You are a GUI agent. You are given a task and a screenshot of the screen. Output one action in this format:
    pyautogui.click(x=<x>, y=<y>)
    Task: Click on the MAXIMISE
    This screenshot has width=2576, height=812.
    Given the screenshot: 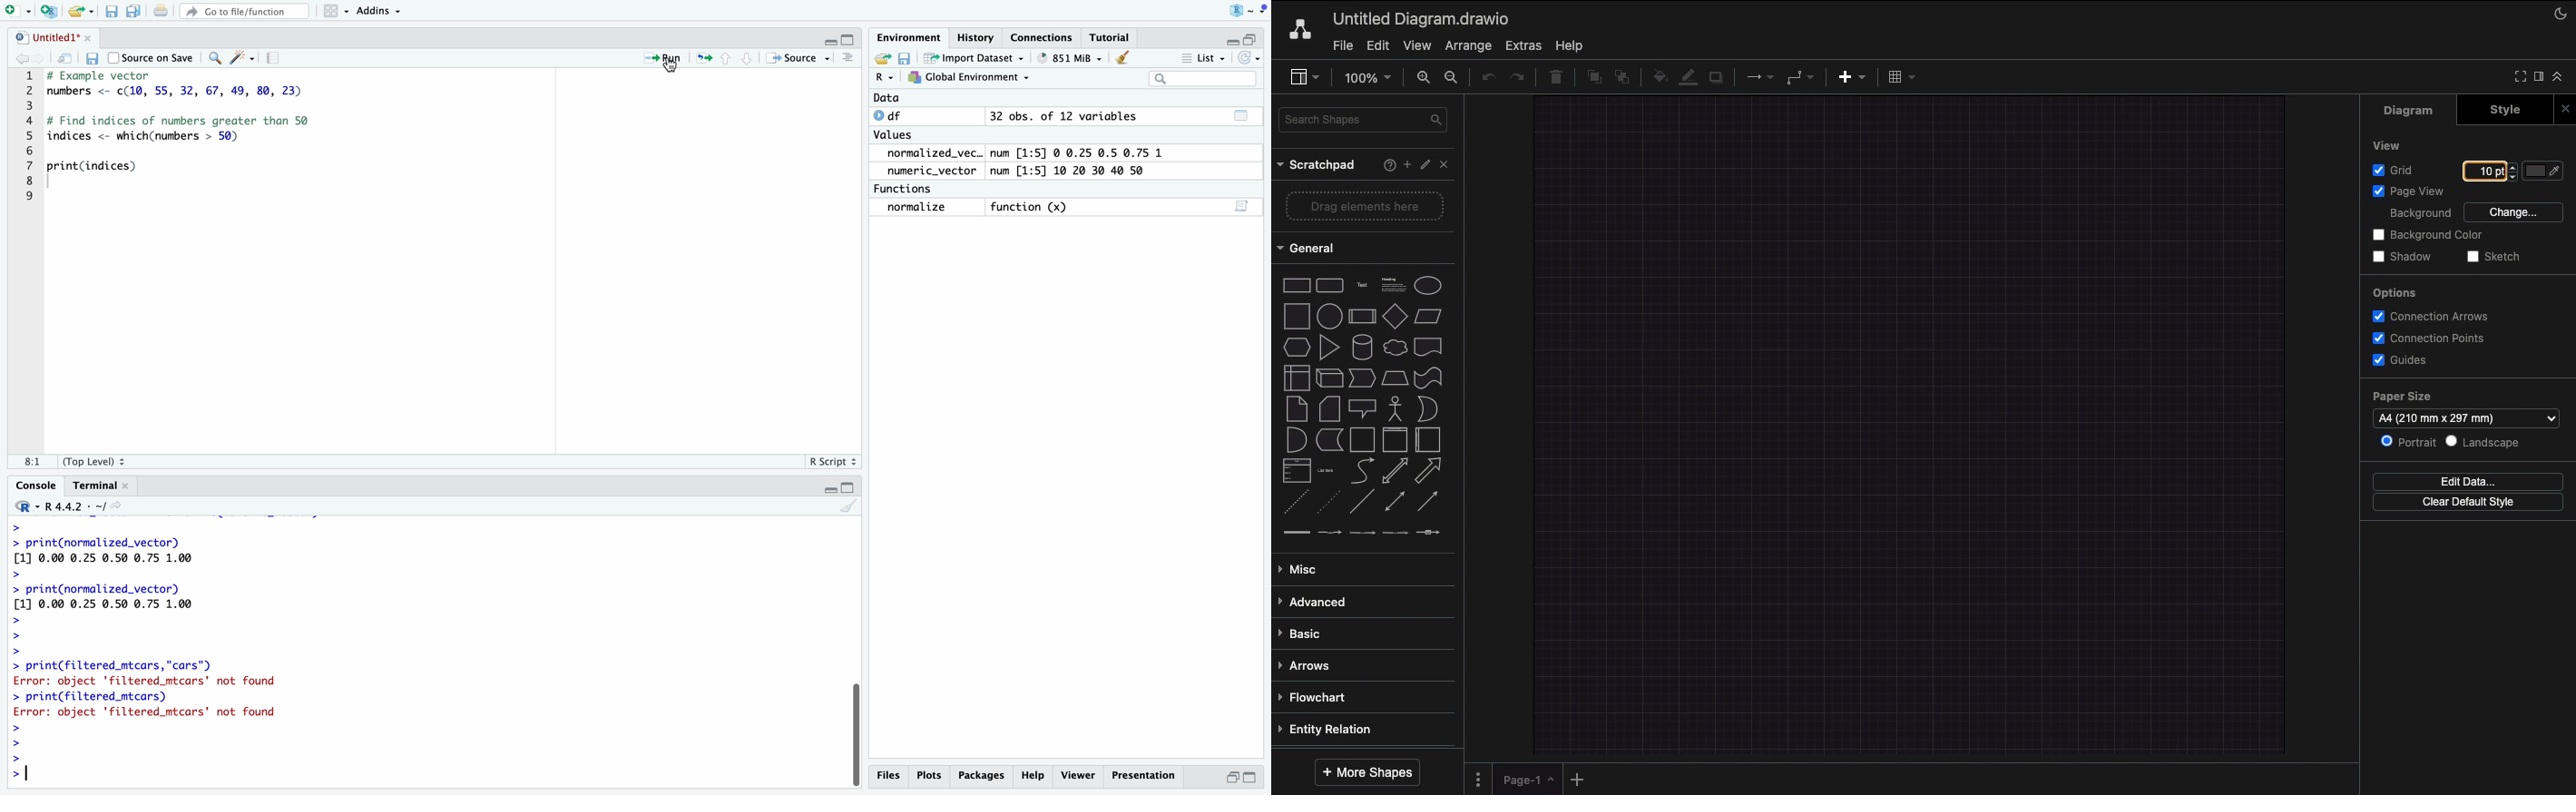 What is the action you would take?
    pyautogui.click(x=849, y=40)
    